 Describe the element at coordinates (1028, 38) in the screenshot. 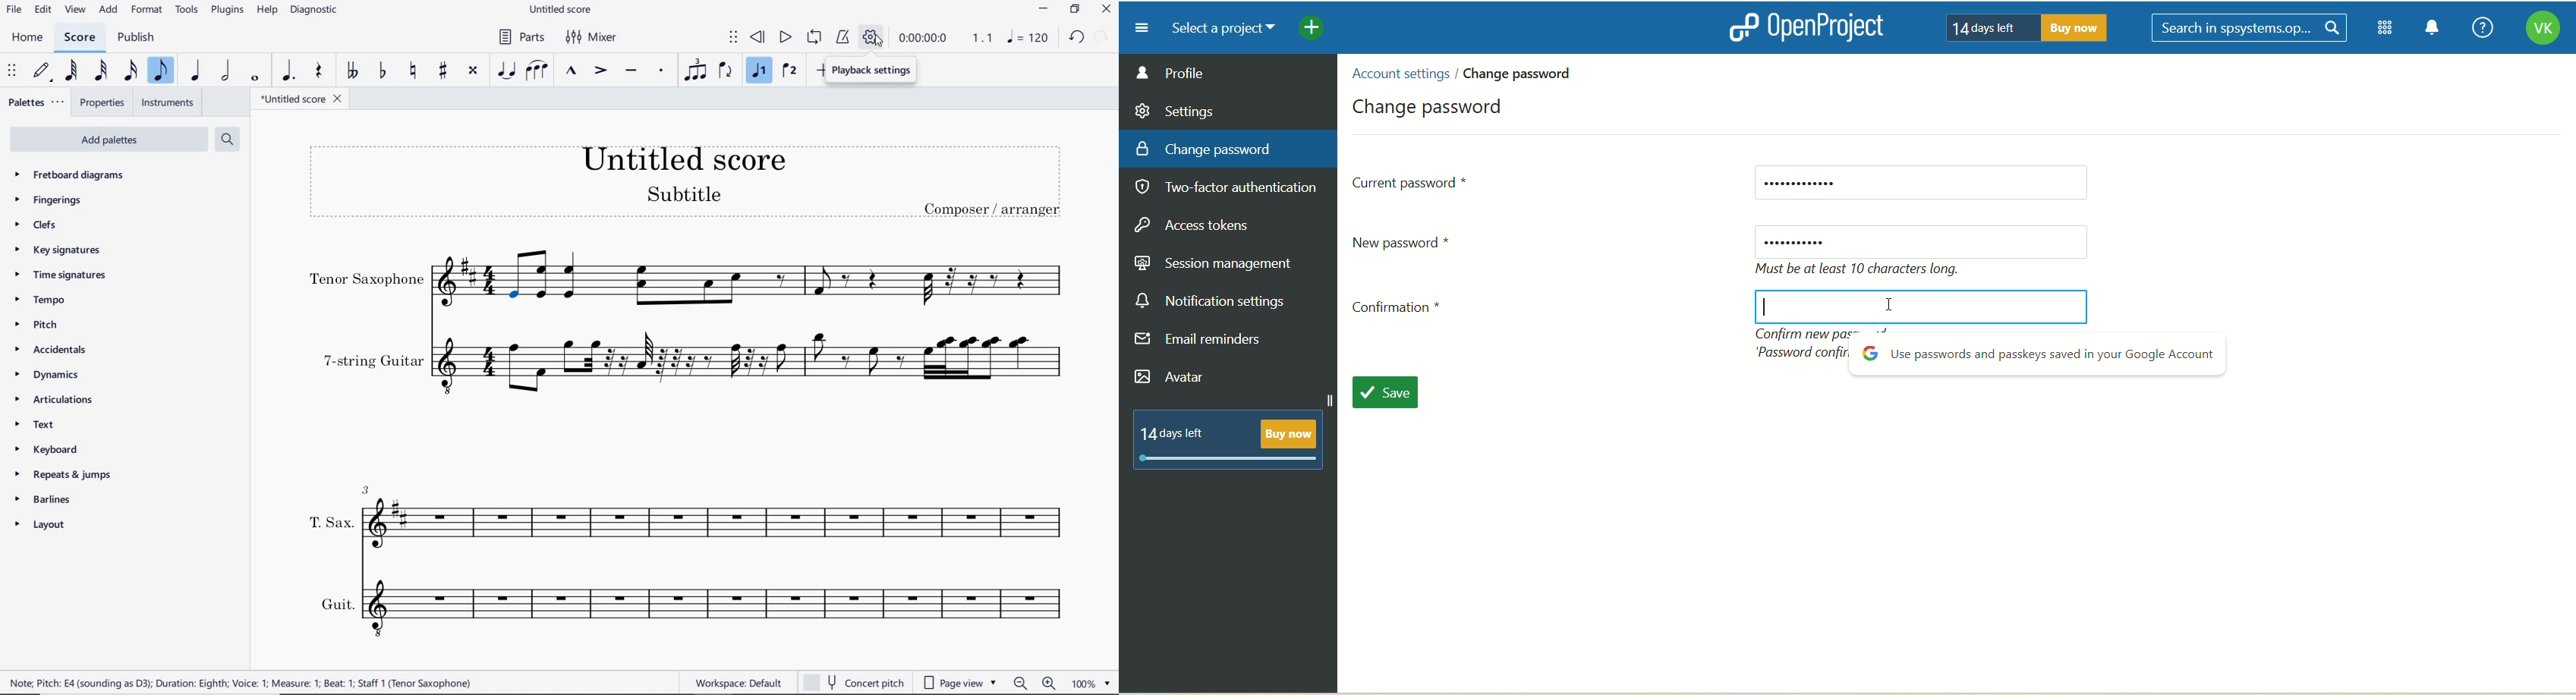

I see `NOTE` at that location.